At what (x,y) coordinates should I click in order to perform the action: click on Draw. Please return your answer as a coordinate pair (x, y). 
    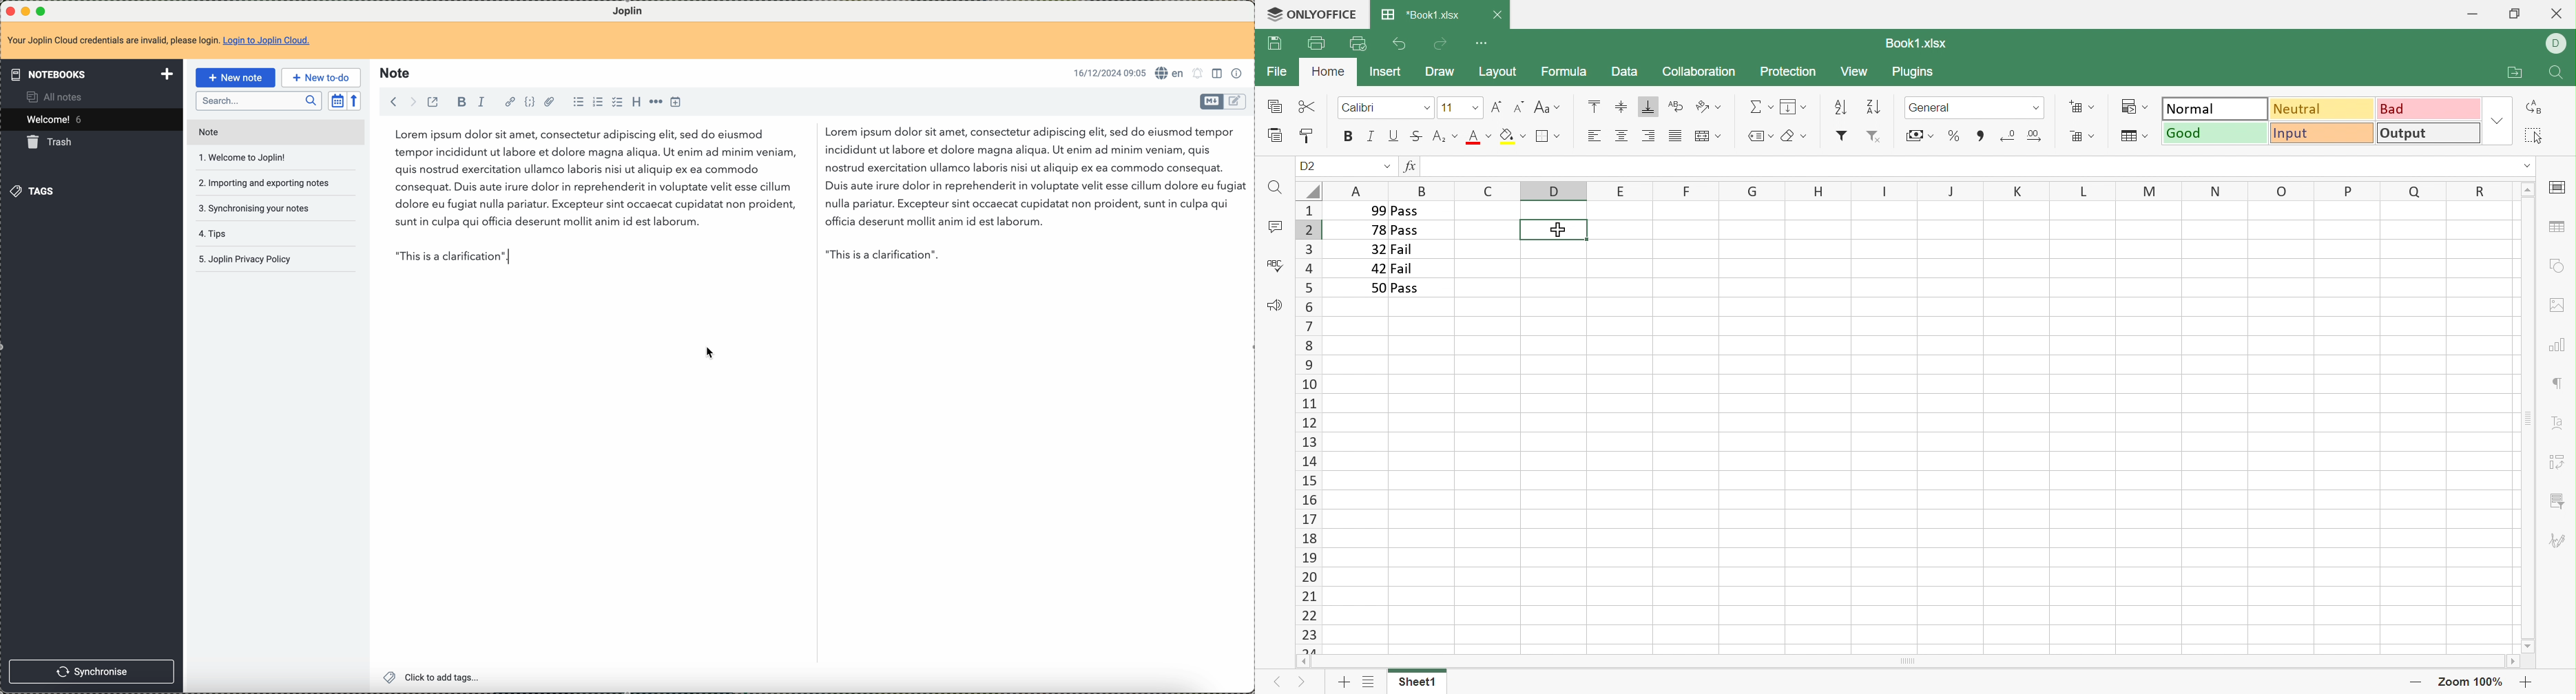
    Looking at the image, I should click on (1439, 72).